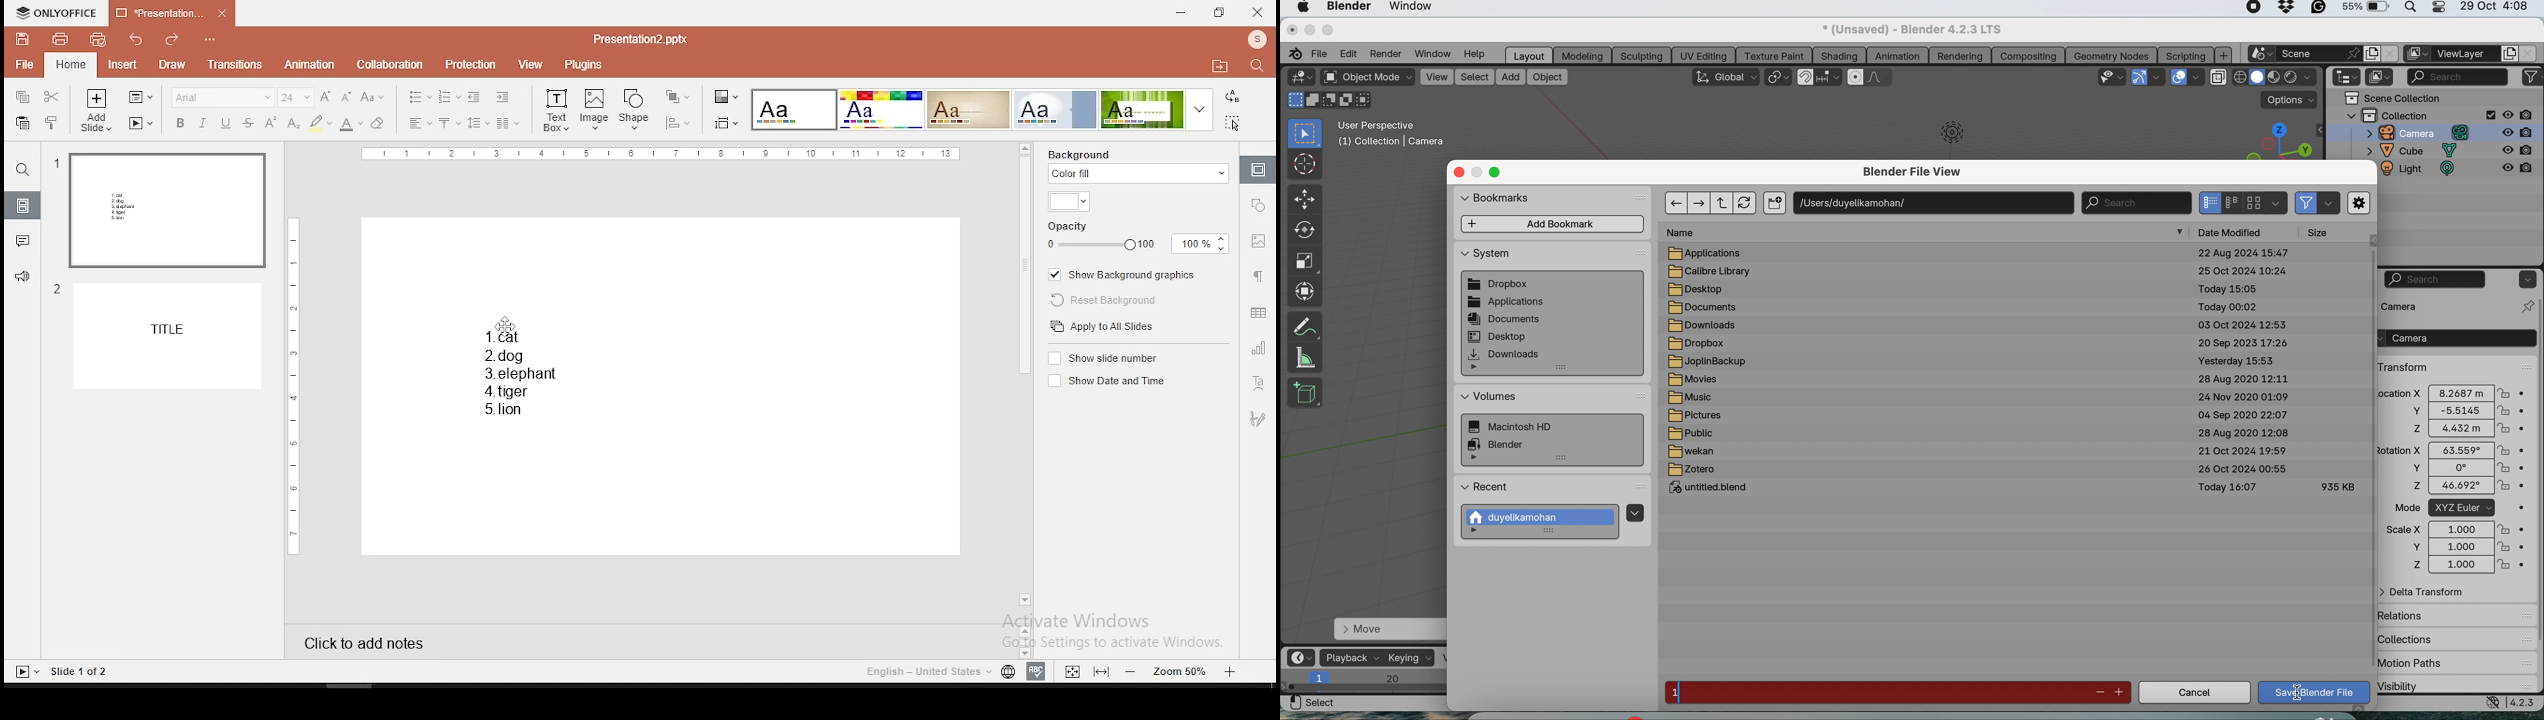 The height and width of the screenshot is (728, 2548). Describe the element at coordinates (2453, 508) in the screenshot. I see `mode XYZ Euler` at that location.